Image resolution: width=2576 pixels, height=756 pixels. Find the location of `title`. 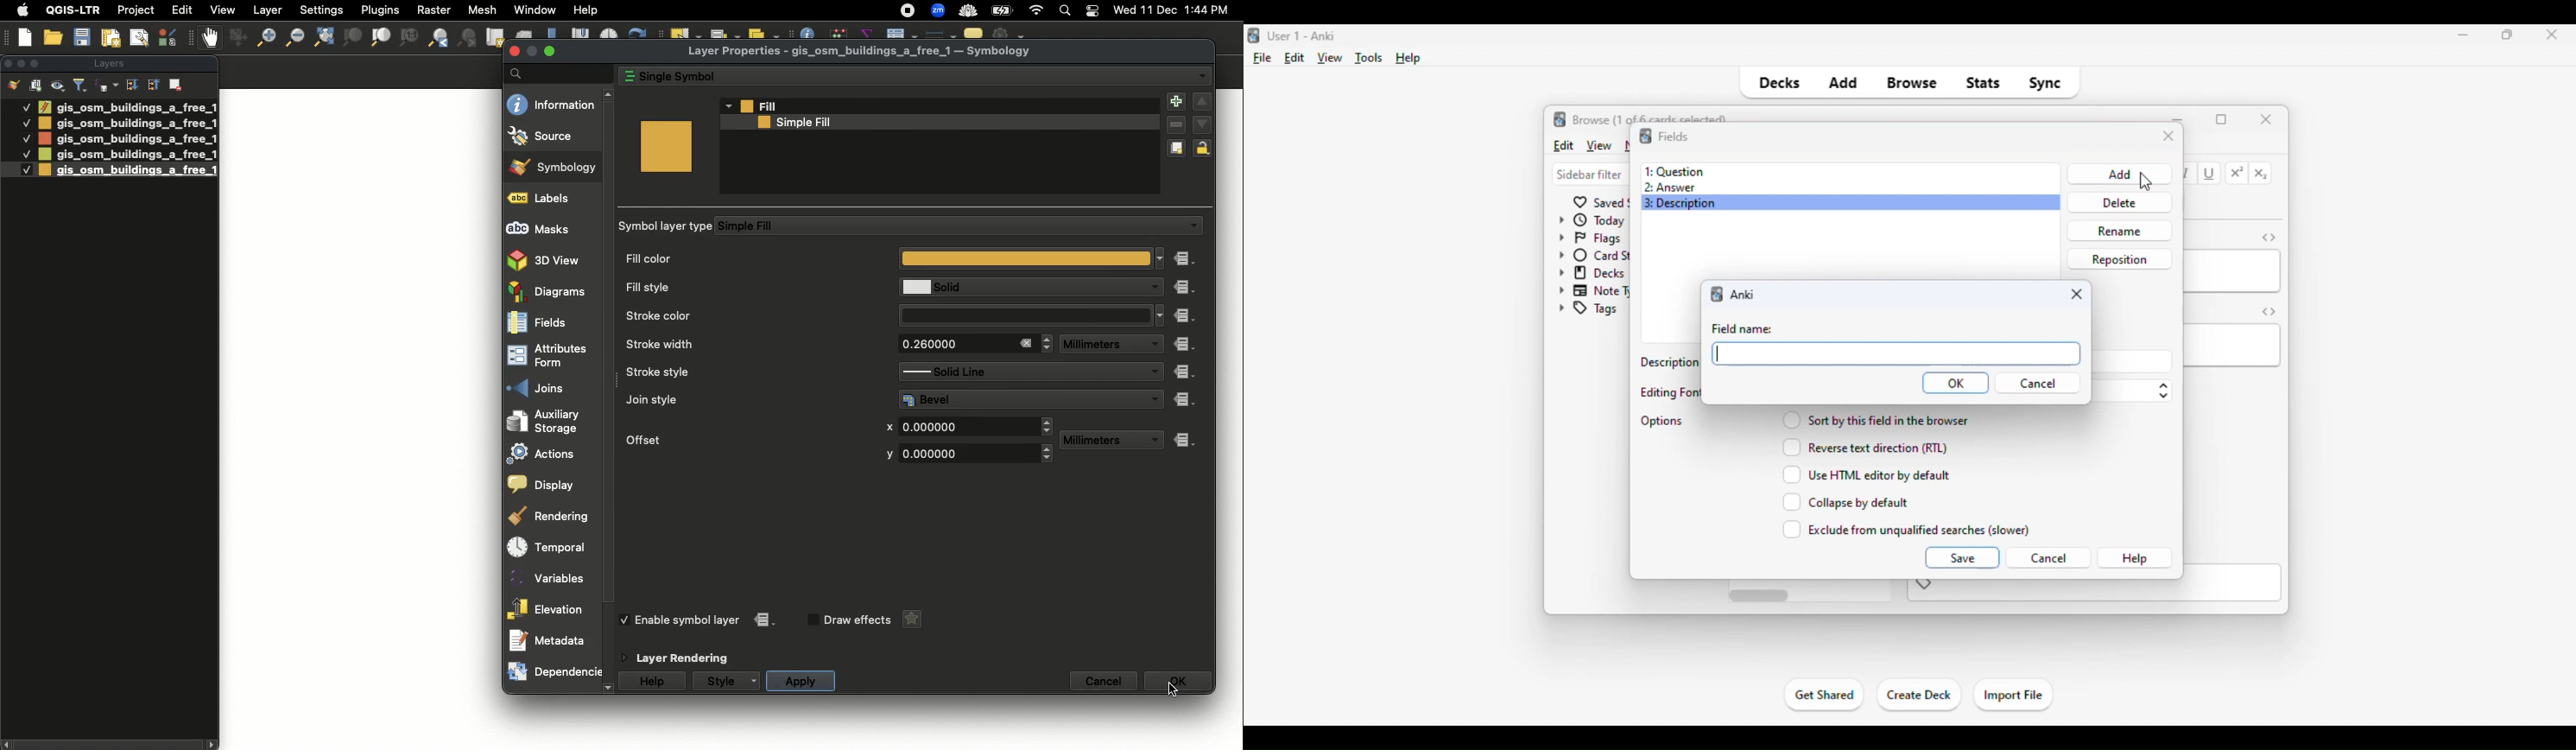

title is located at coordinates (1303, 36).